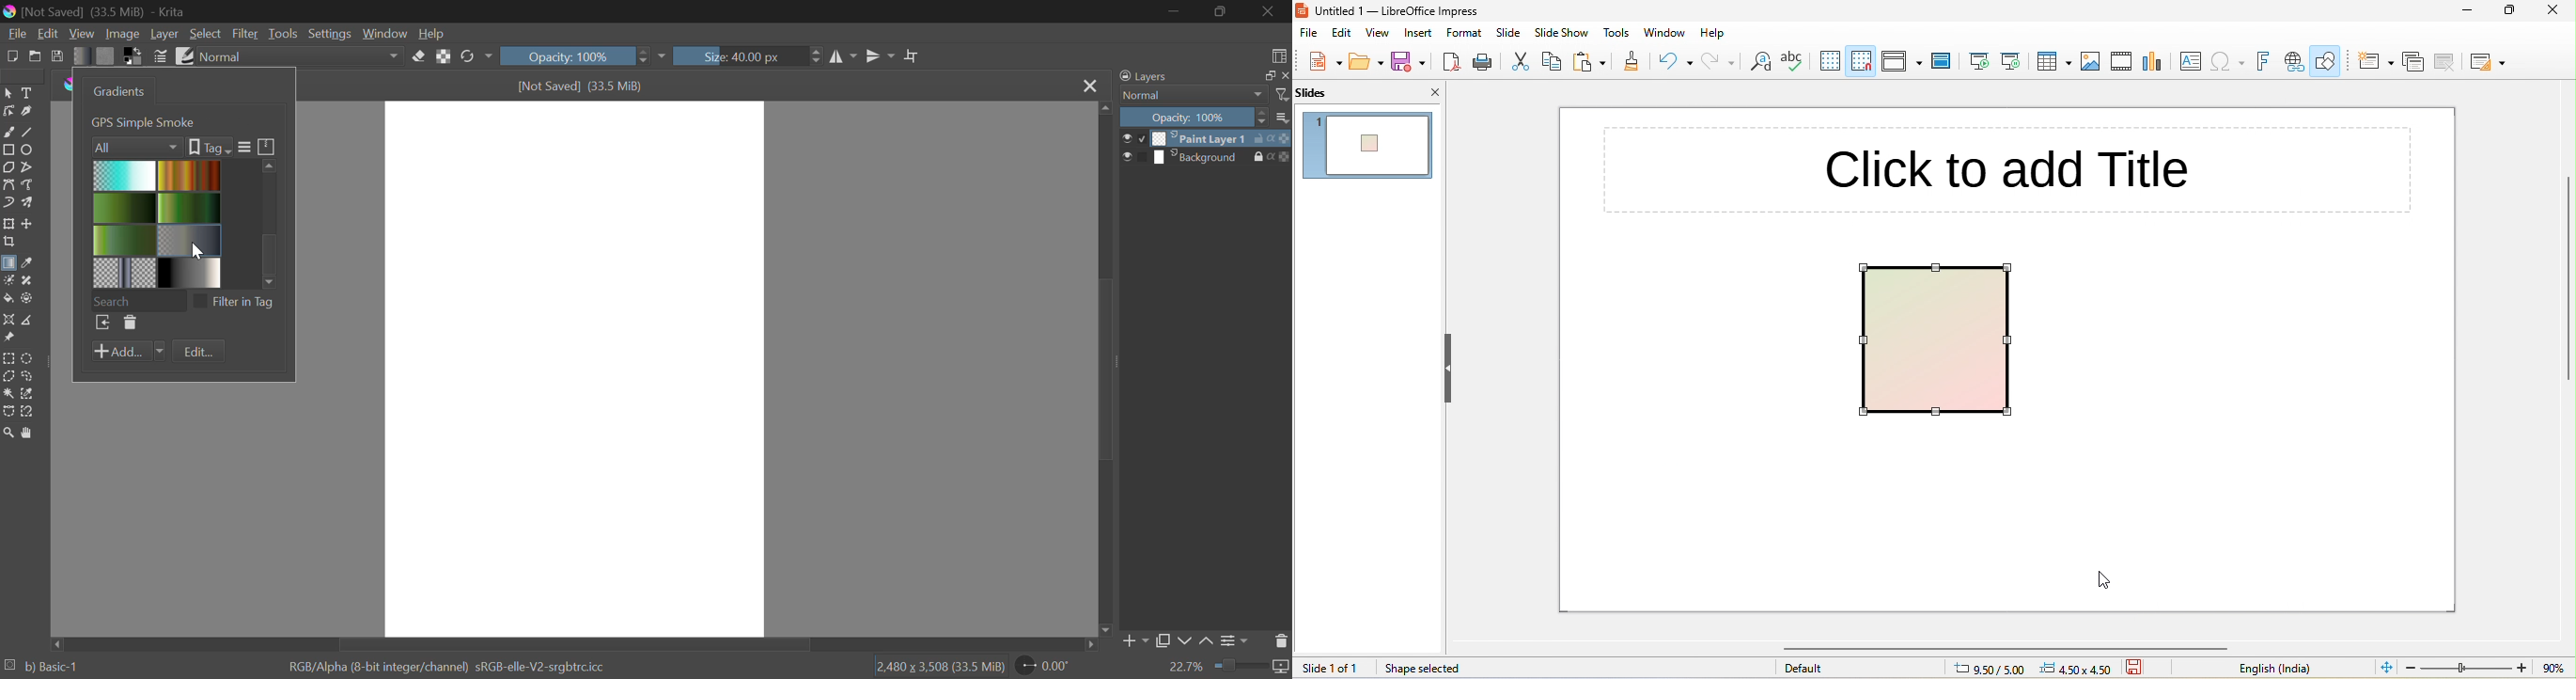 The image size is (2576, 700). What do you see at coordinates (1192, 117) in the screenshot?
I see `Opacity 100%` at bounding box center [1192, 117].